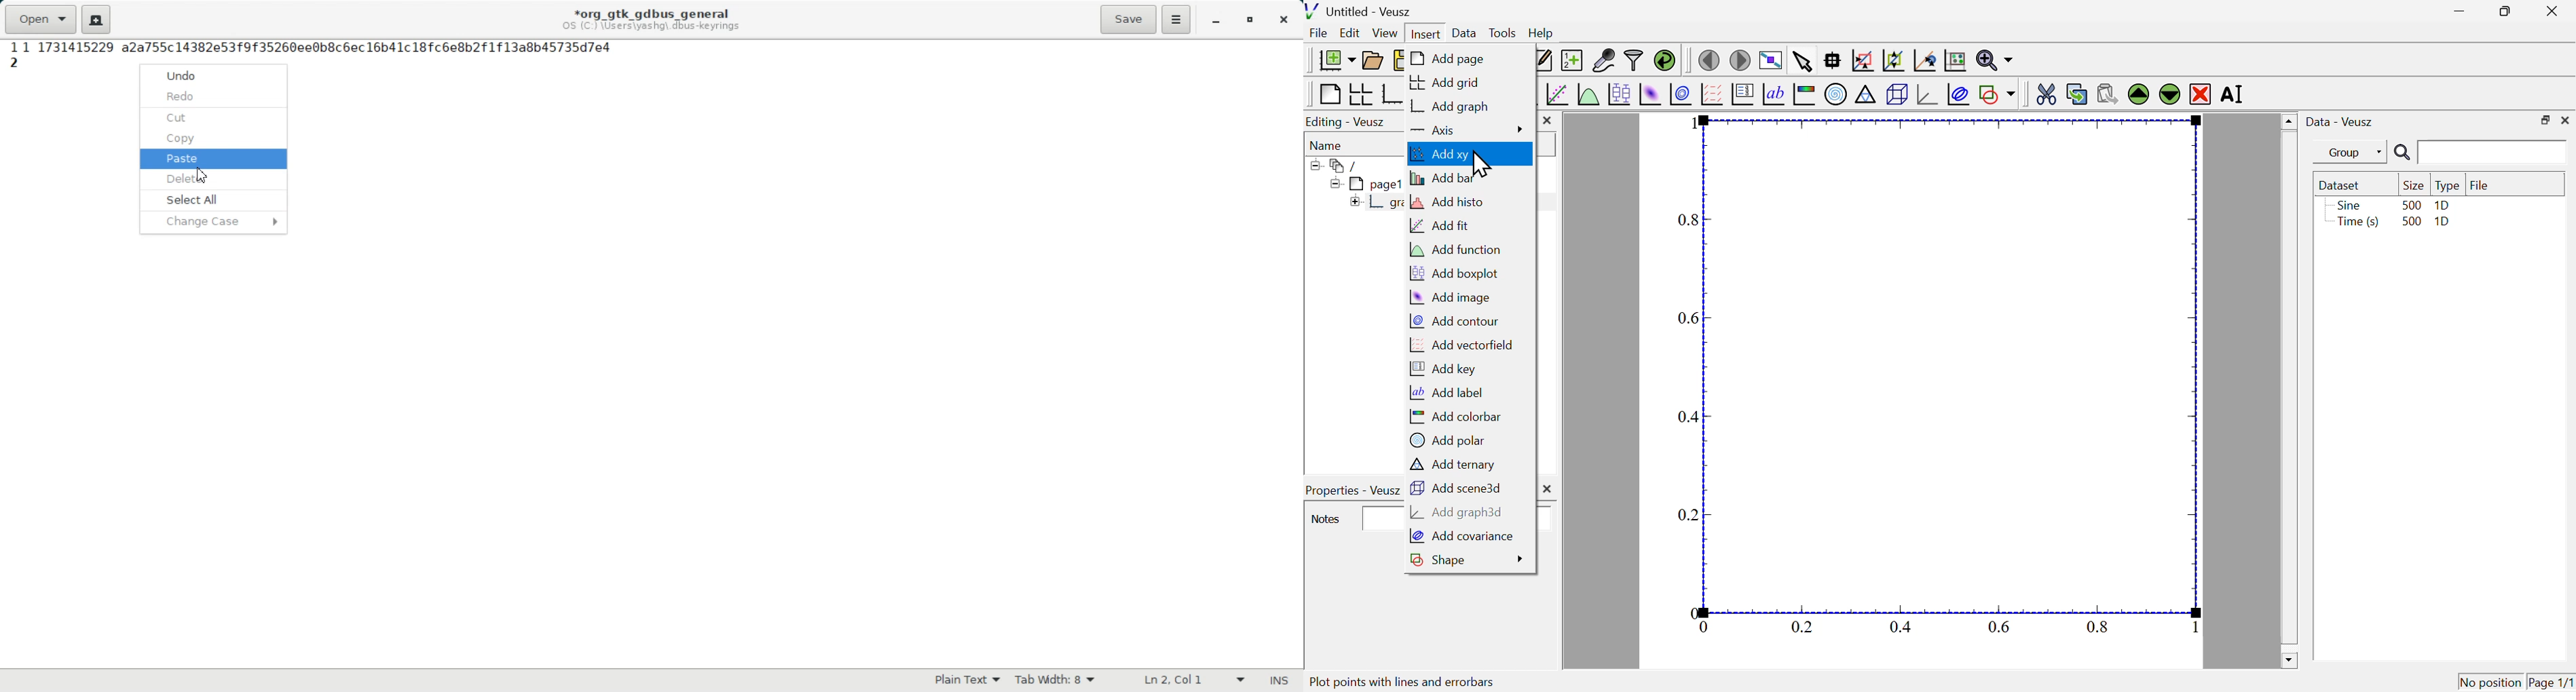  What do you see at coordinates (216, 138) in the screenshot?
I see `copy` at bounding box center [216, 138].